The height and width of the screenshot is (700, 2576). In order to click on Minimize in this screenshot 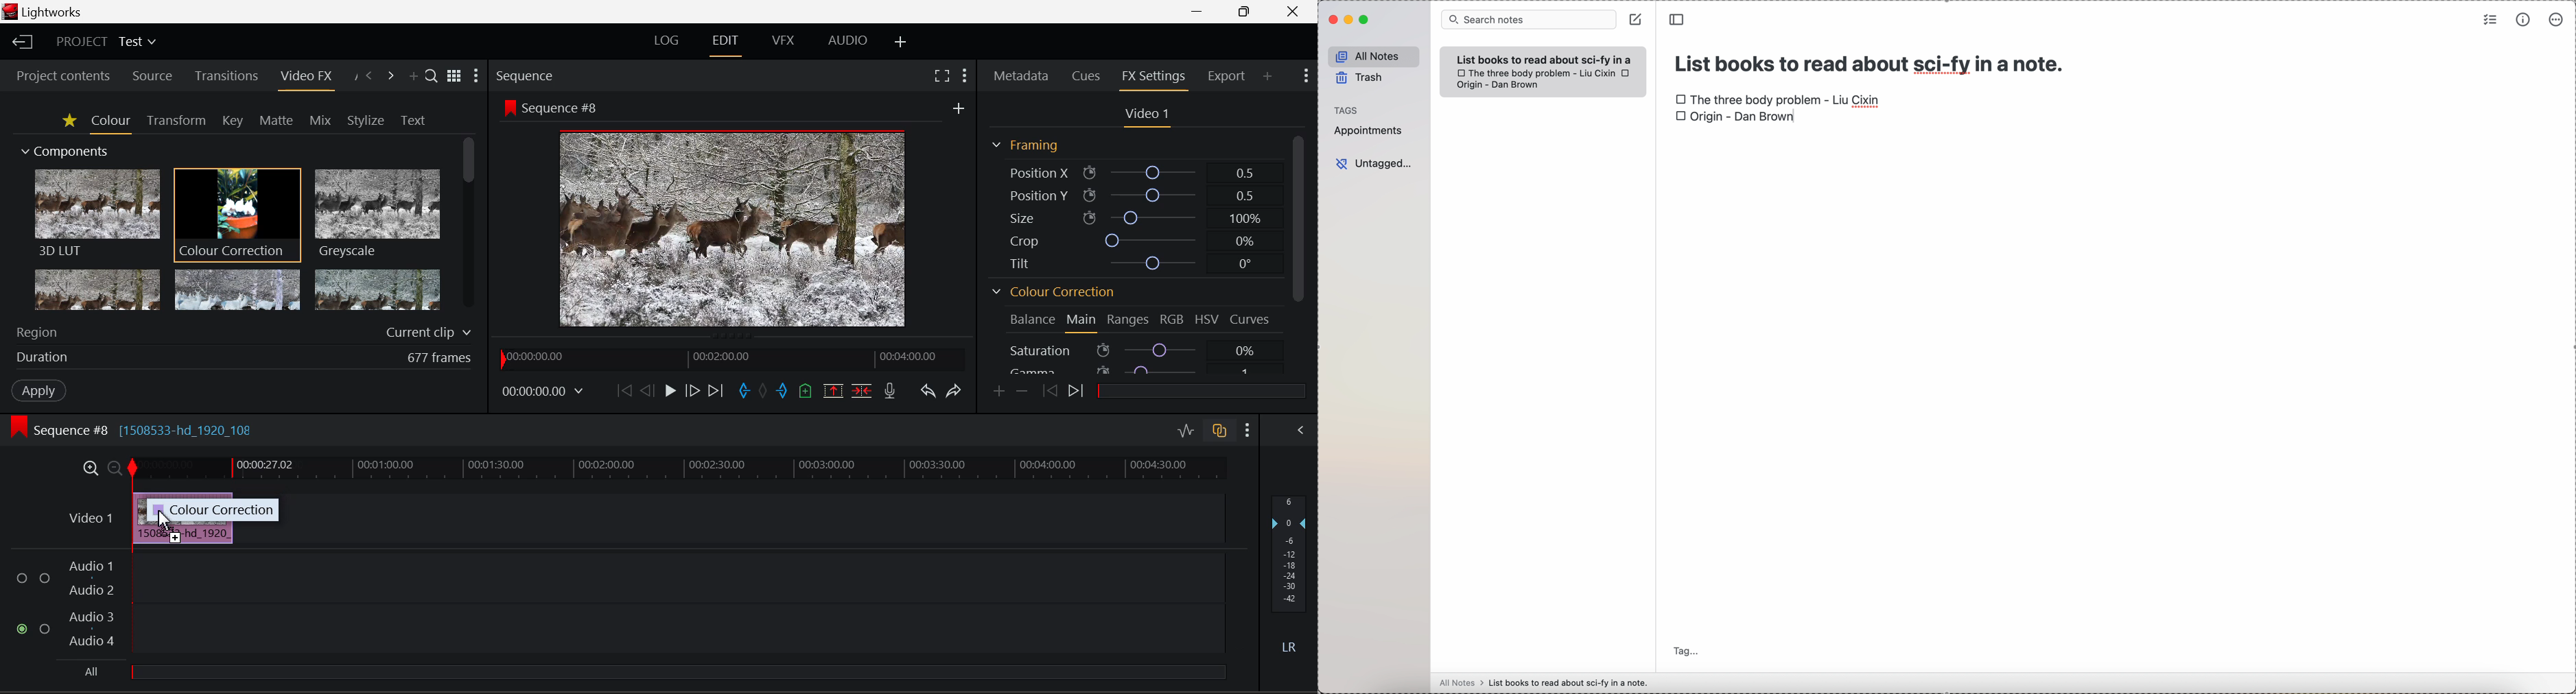, I will do `click(1247, 12)`.